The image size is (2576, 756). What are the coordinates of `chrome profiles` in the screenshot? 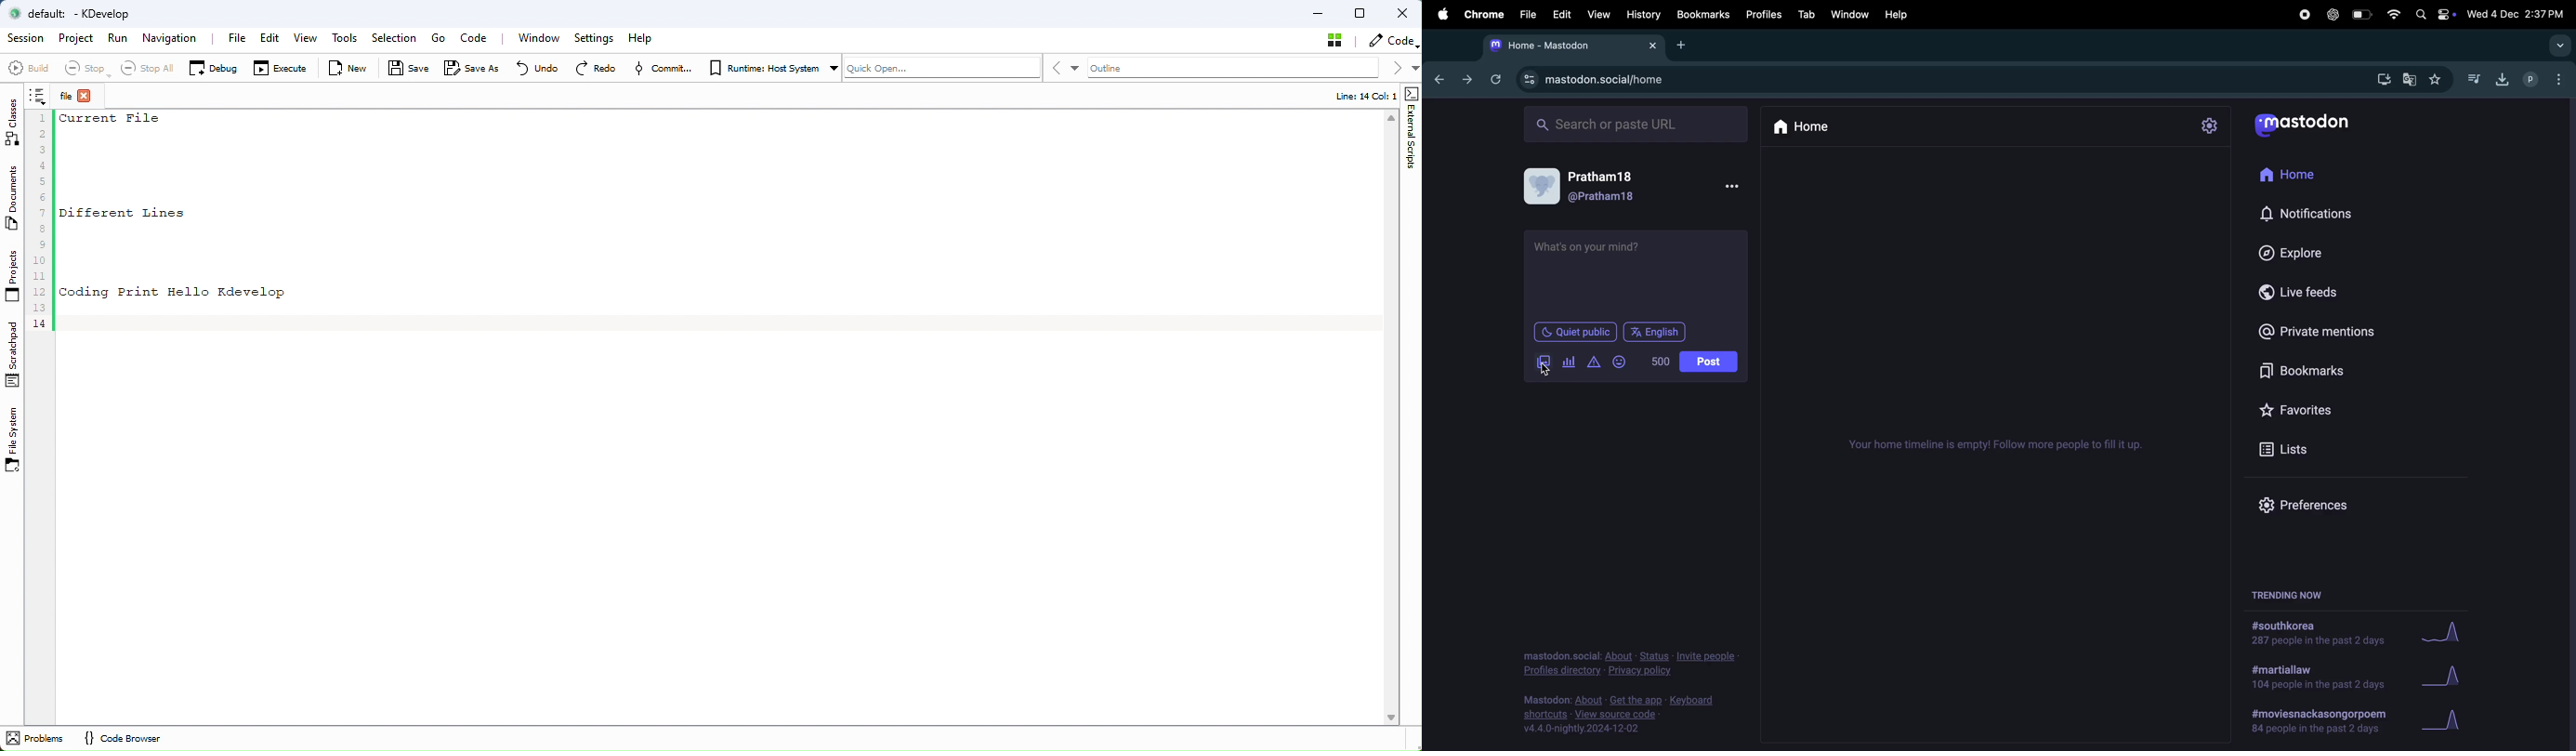 It's located at (2545, 78).